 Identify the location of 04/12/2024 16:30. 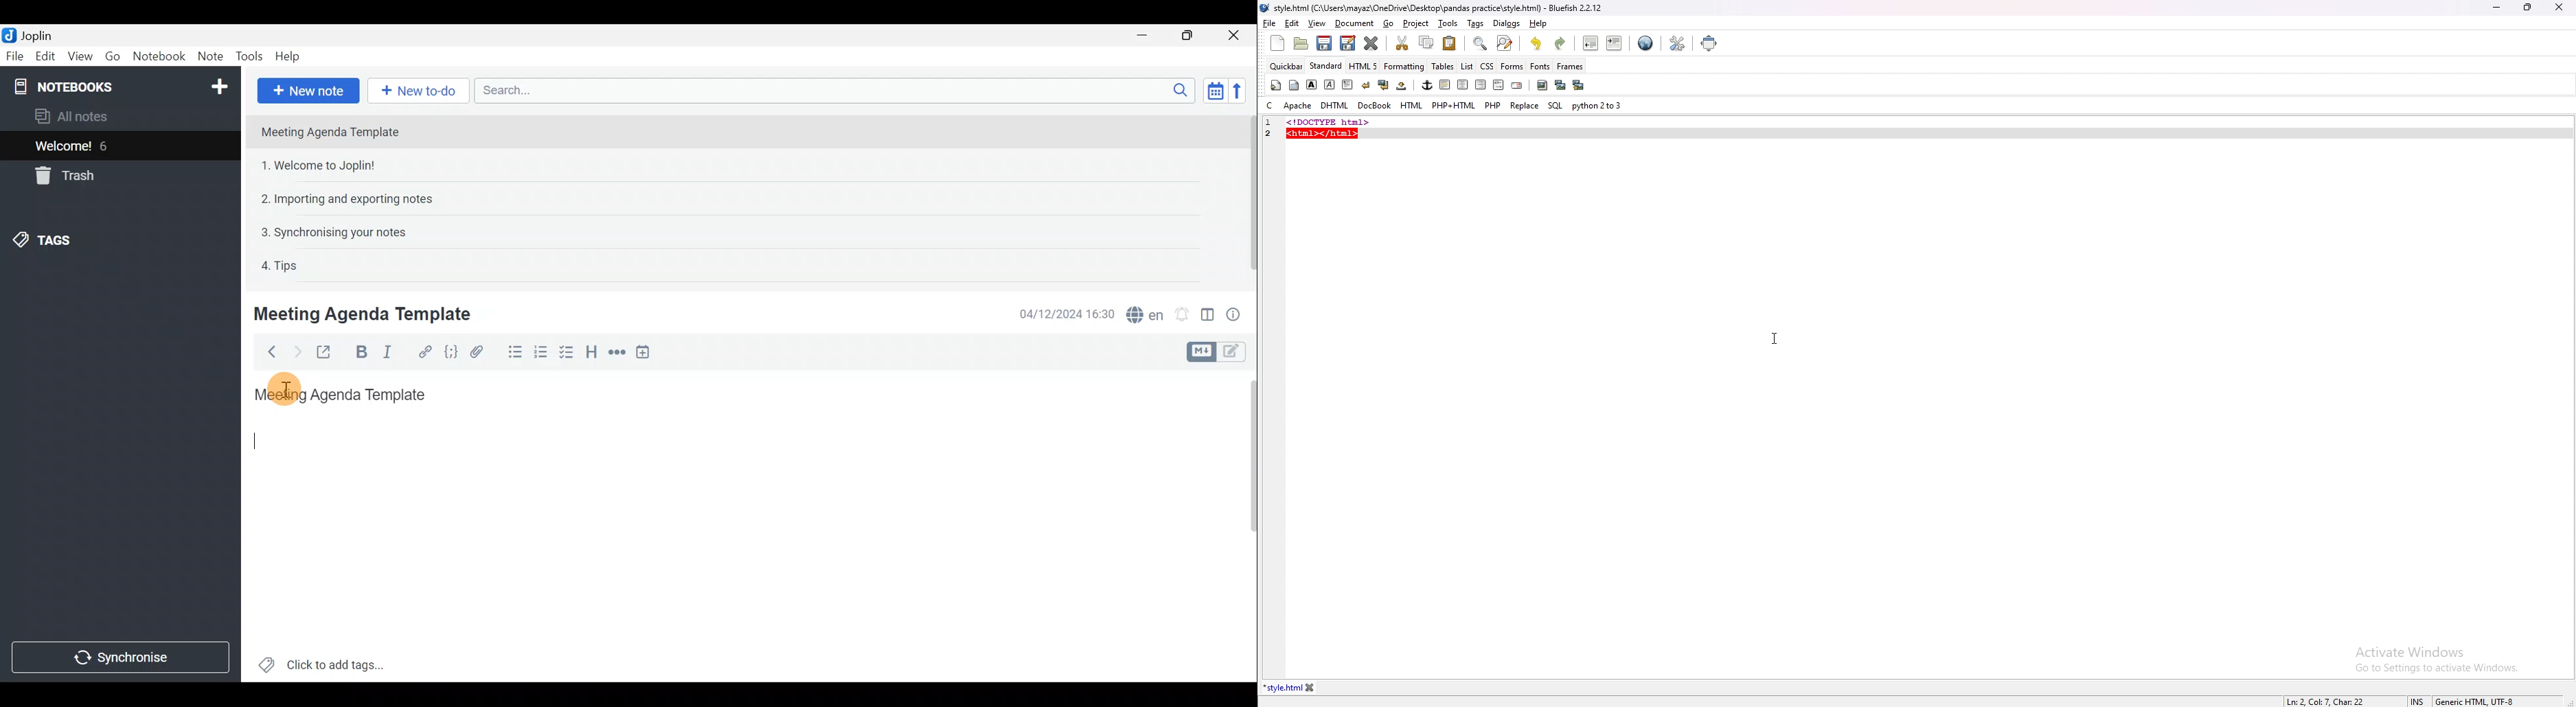
(1060, 313).